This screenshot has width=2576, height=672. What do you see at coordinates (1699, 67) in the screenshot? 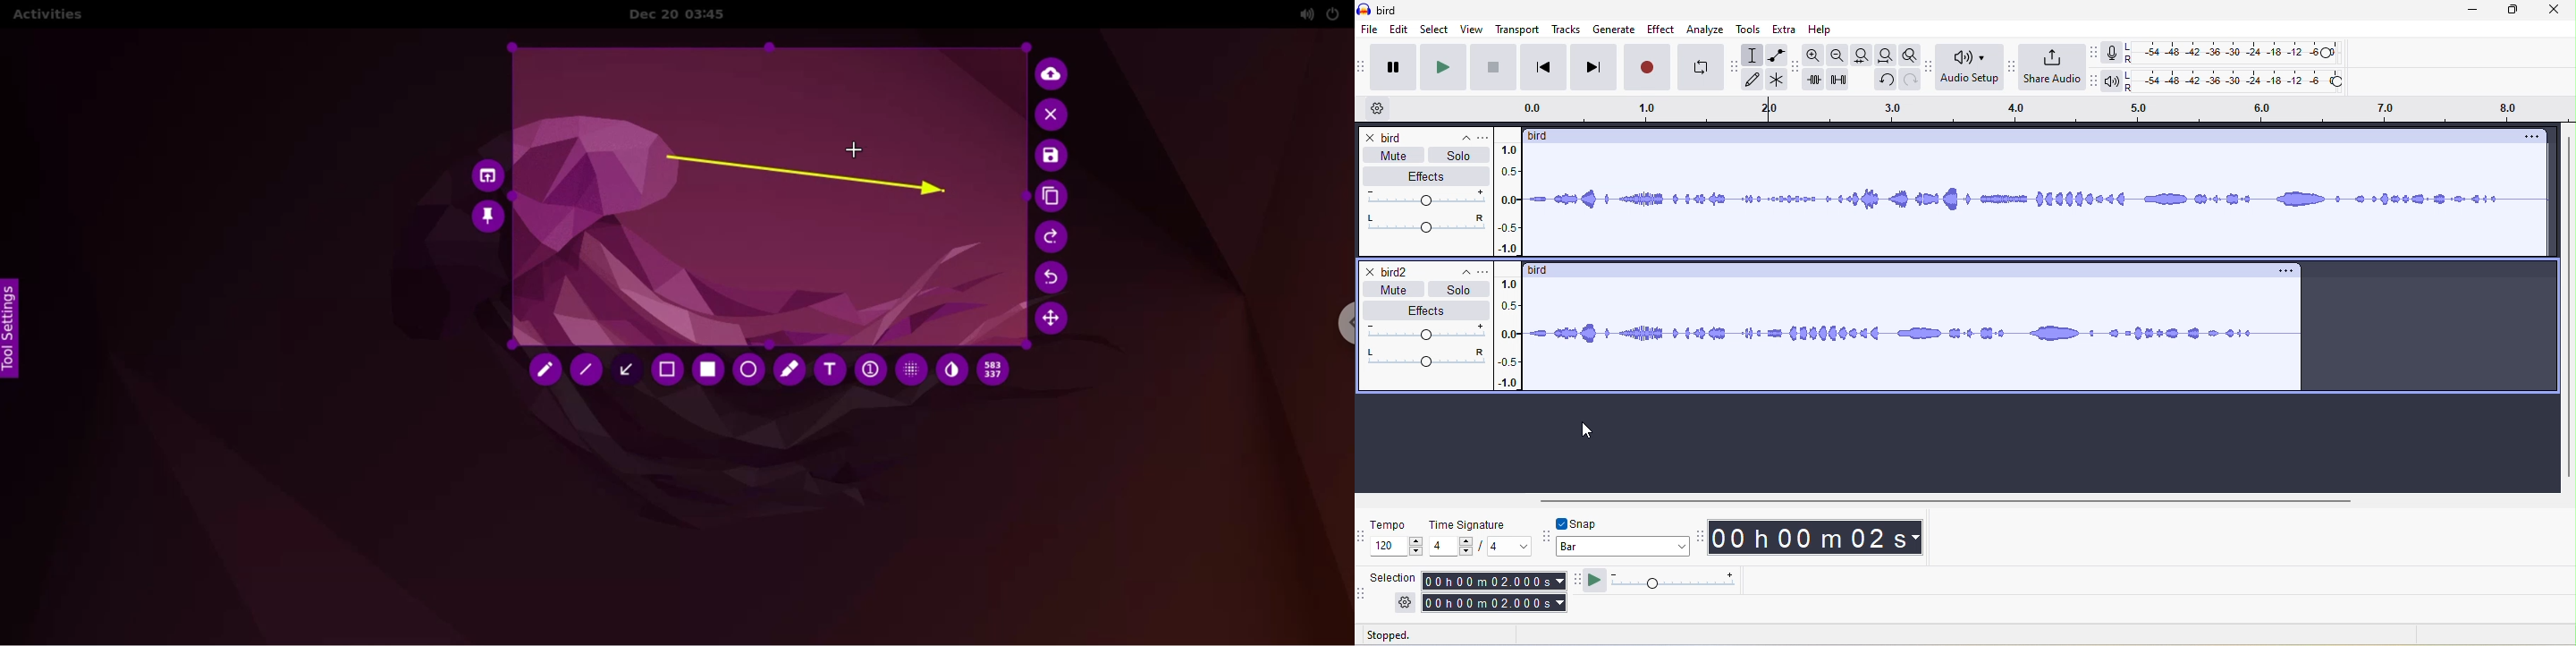
I see `enable looping` at bounding box center [1699, 67].